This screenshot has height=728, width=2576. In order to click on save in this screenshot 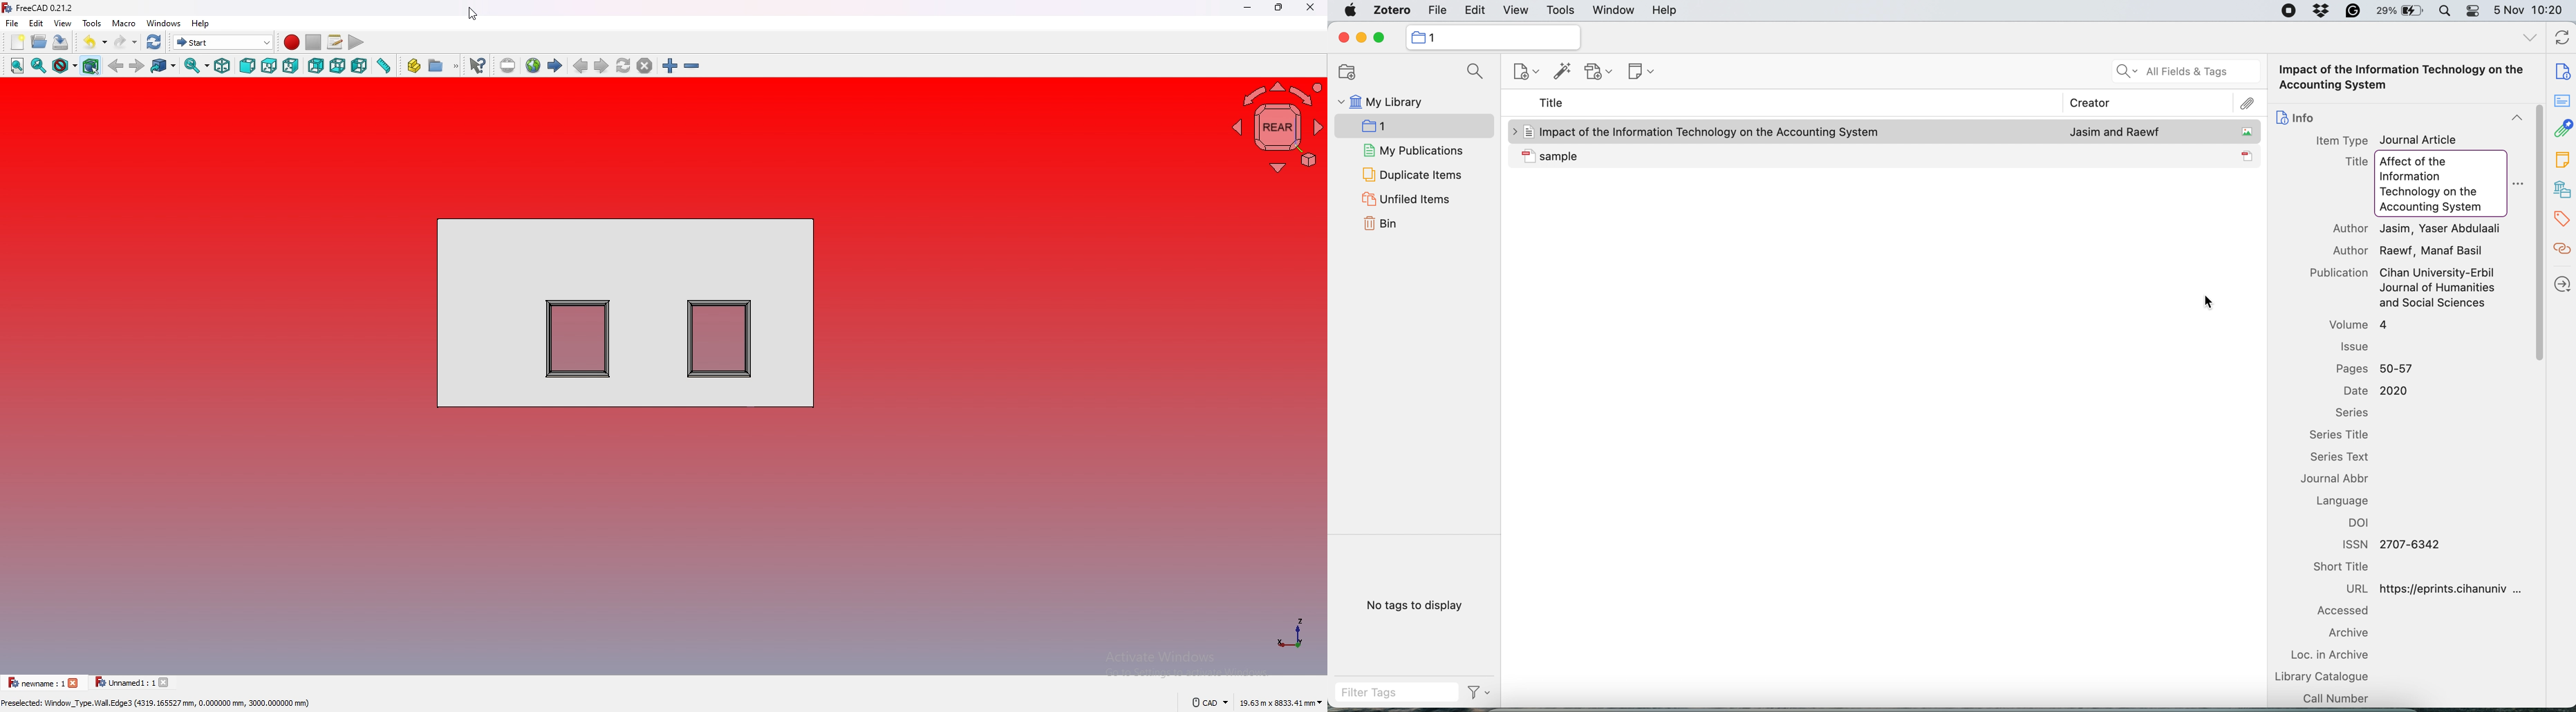, I will do `click(61, 41)`.